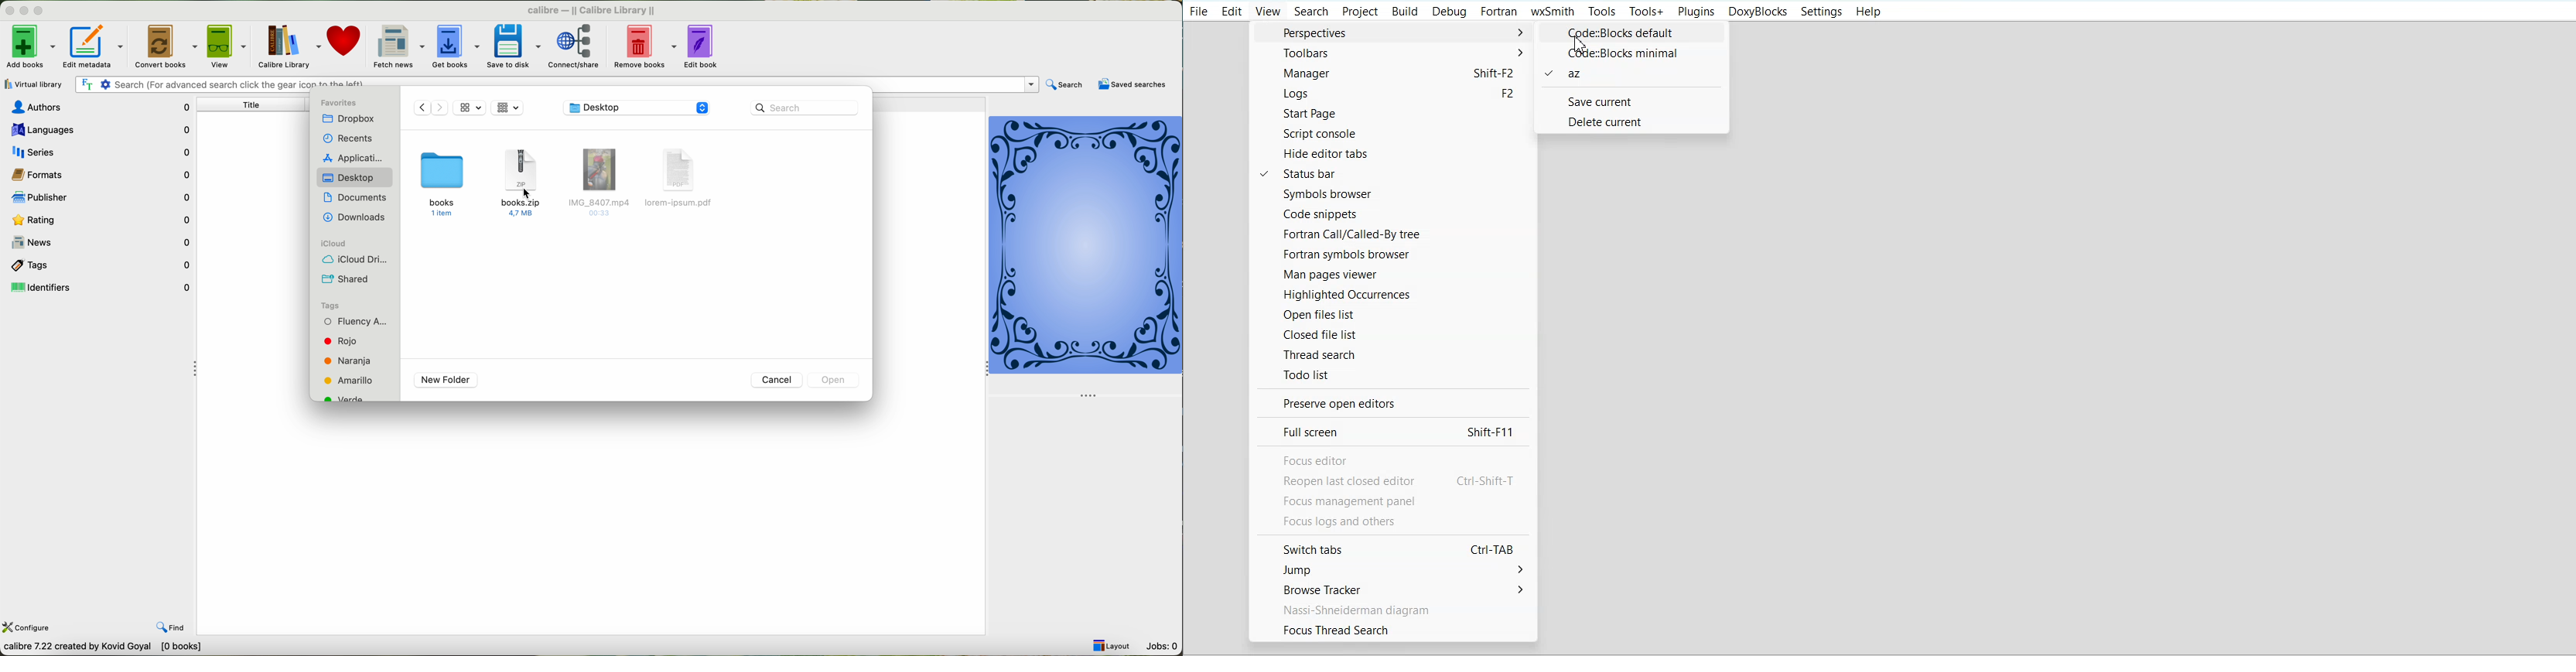  Describe the element at coordinates (556, 84) in the screenshot. I see `search bar` at that location.